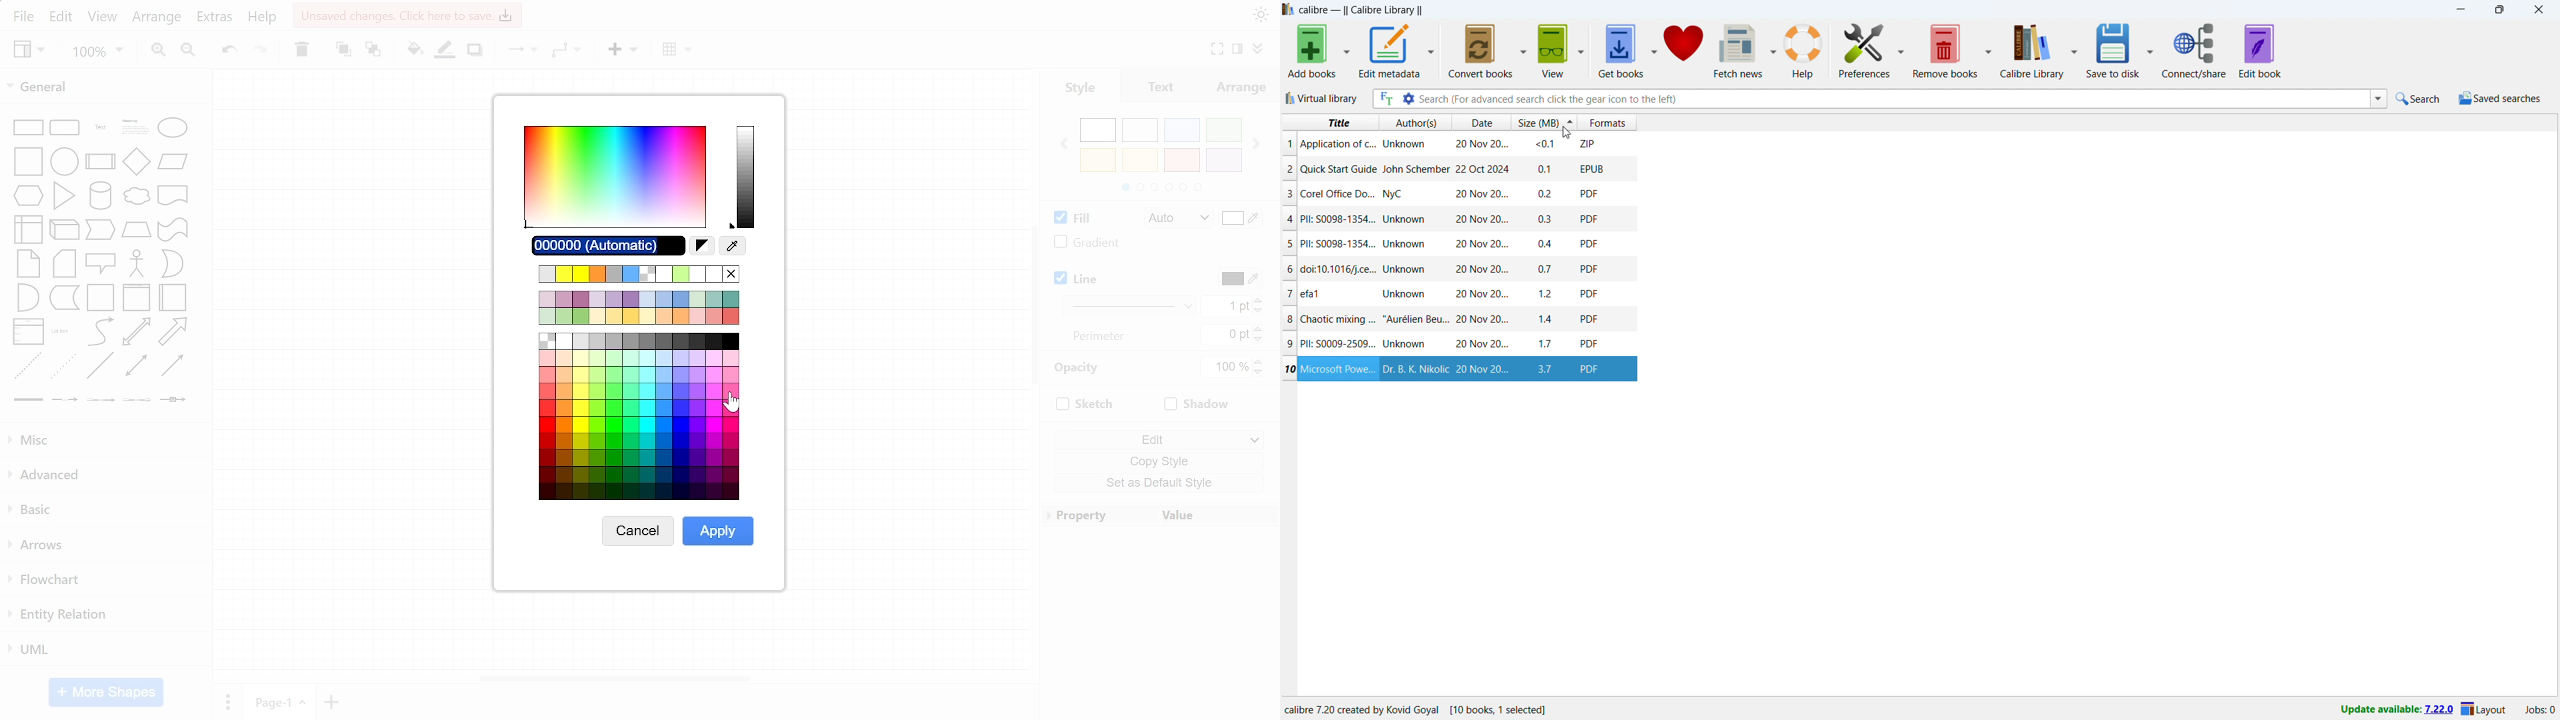 This screenshot has width=2576, height=728. Describe the element at coordinates (1592, 368) in the screenshot. I see `EPUB` at that location.